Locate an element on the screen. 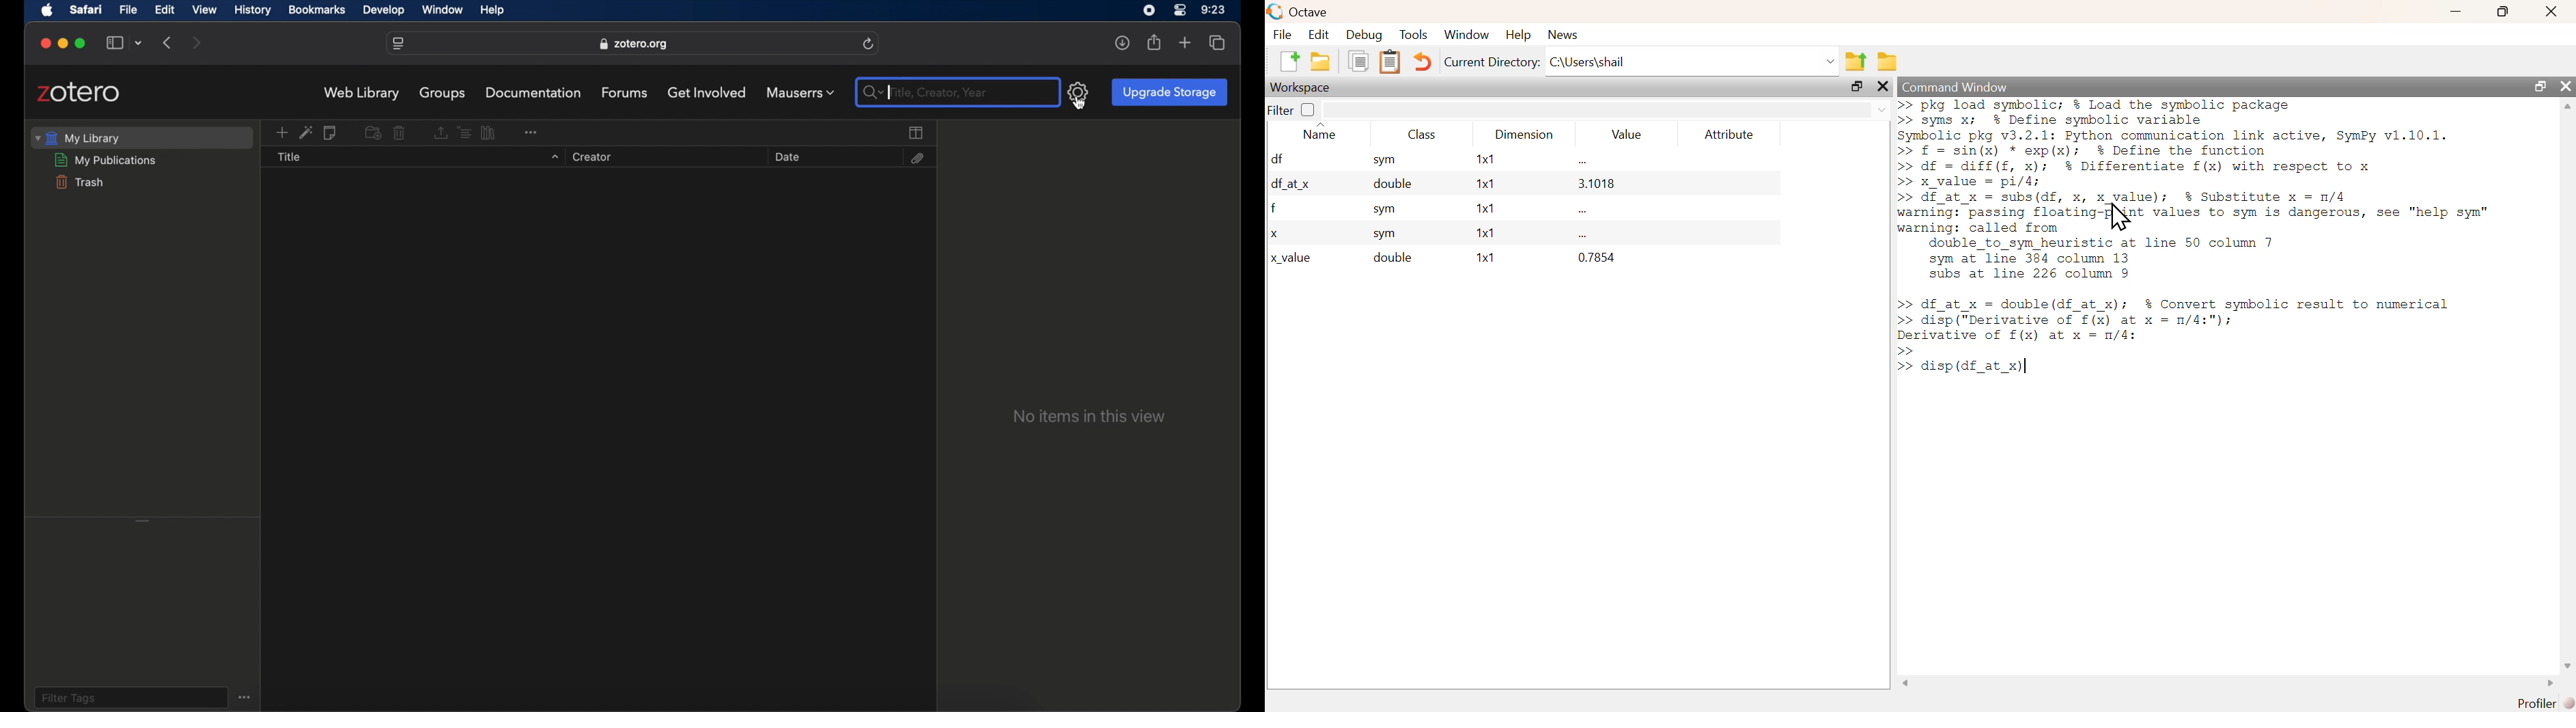 This screenshot has width=2576, height=728. settings is located at coordinates (1079, 92).